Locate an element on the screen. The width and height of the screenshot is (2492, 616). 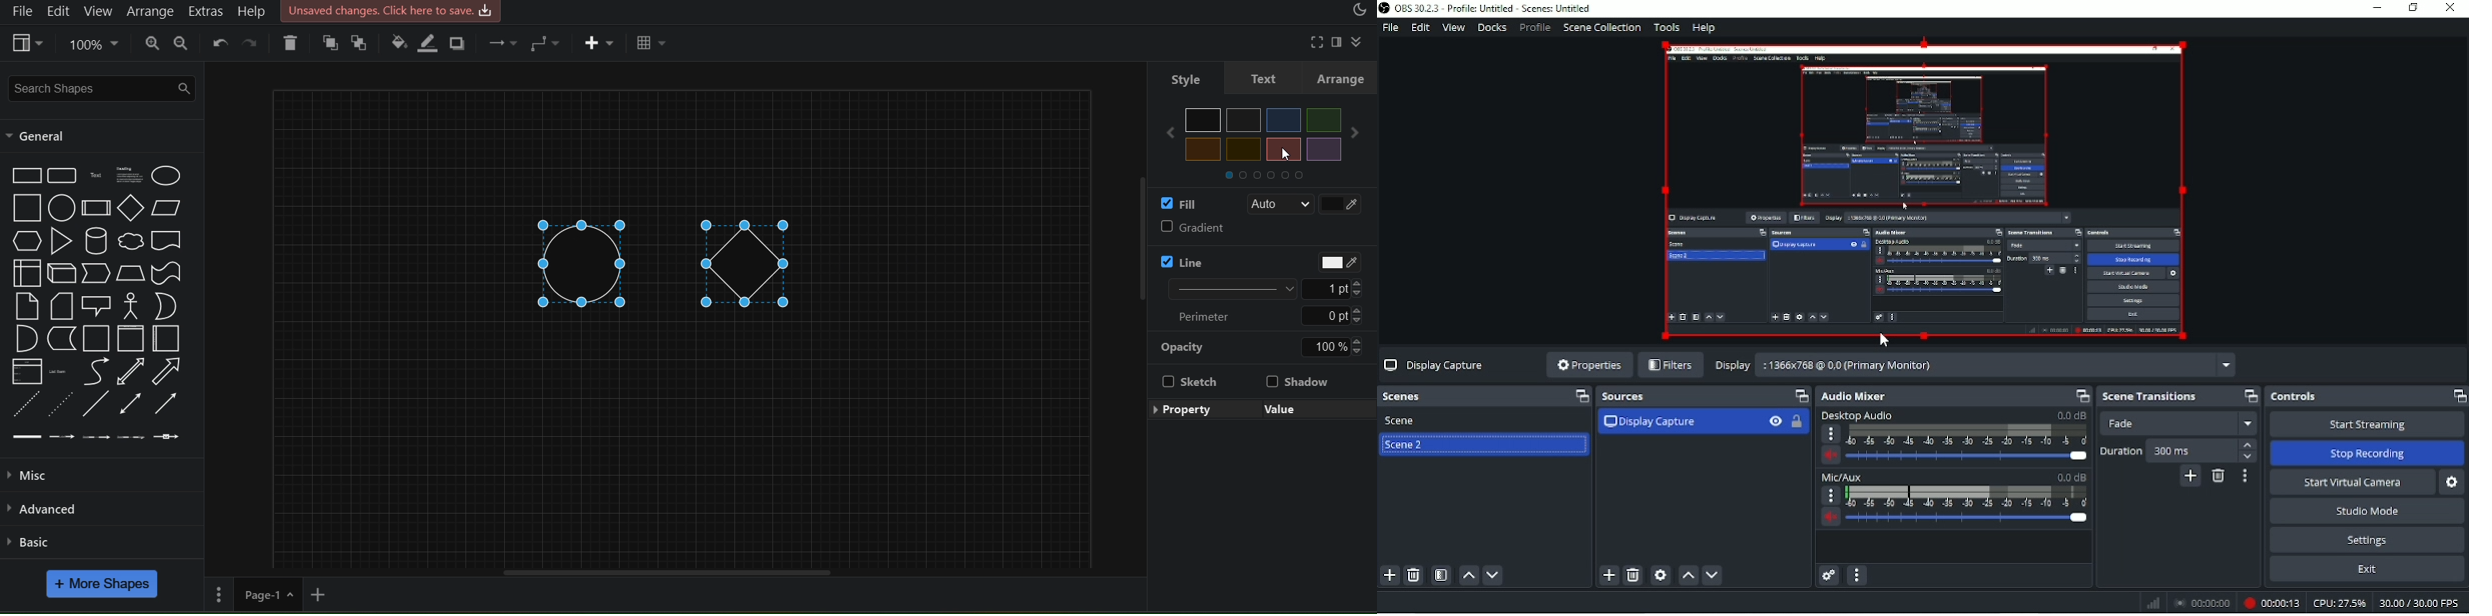
Text is located at coordinates (97, 175).